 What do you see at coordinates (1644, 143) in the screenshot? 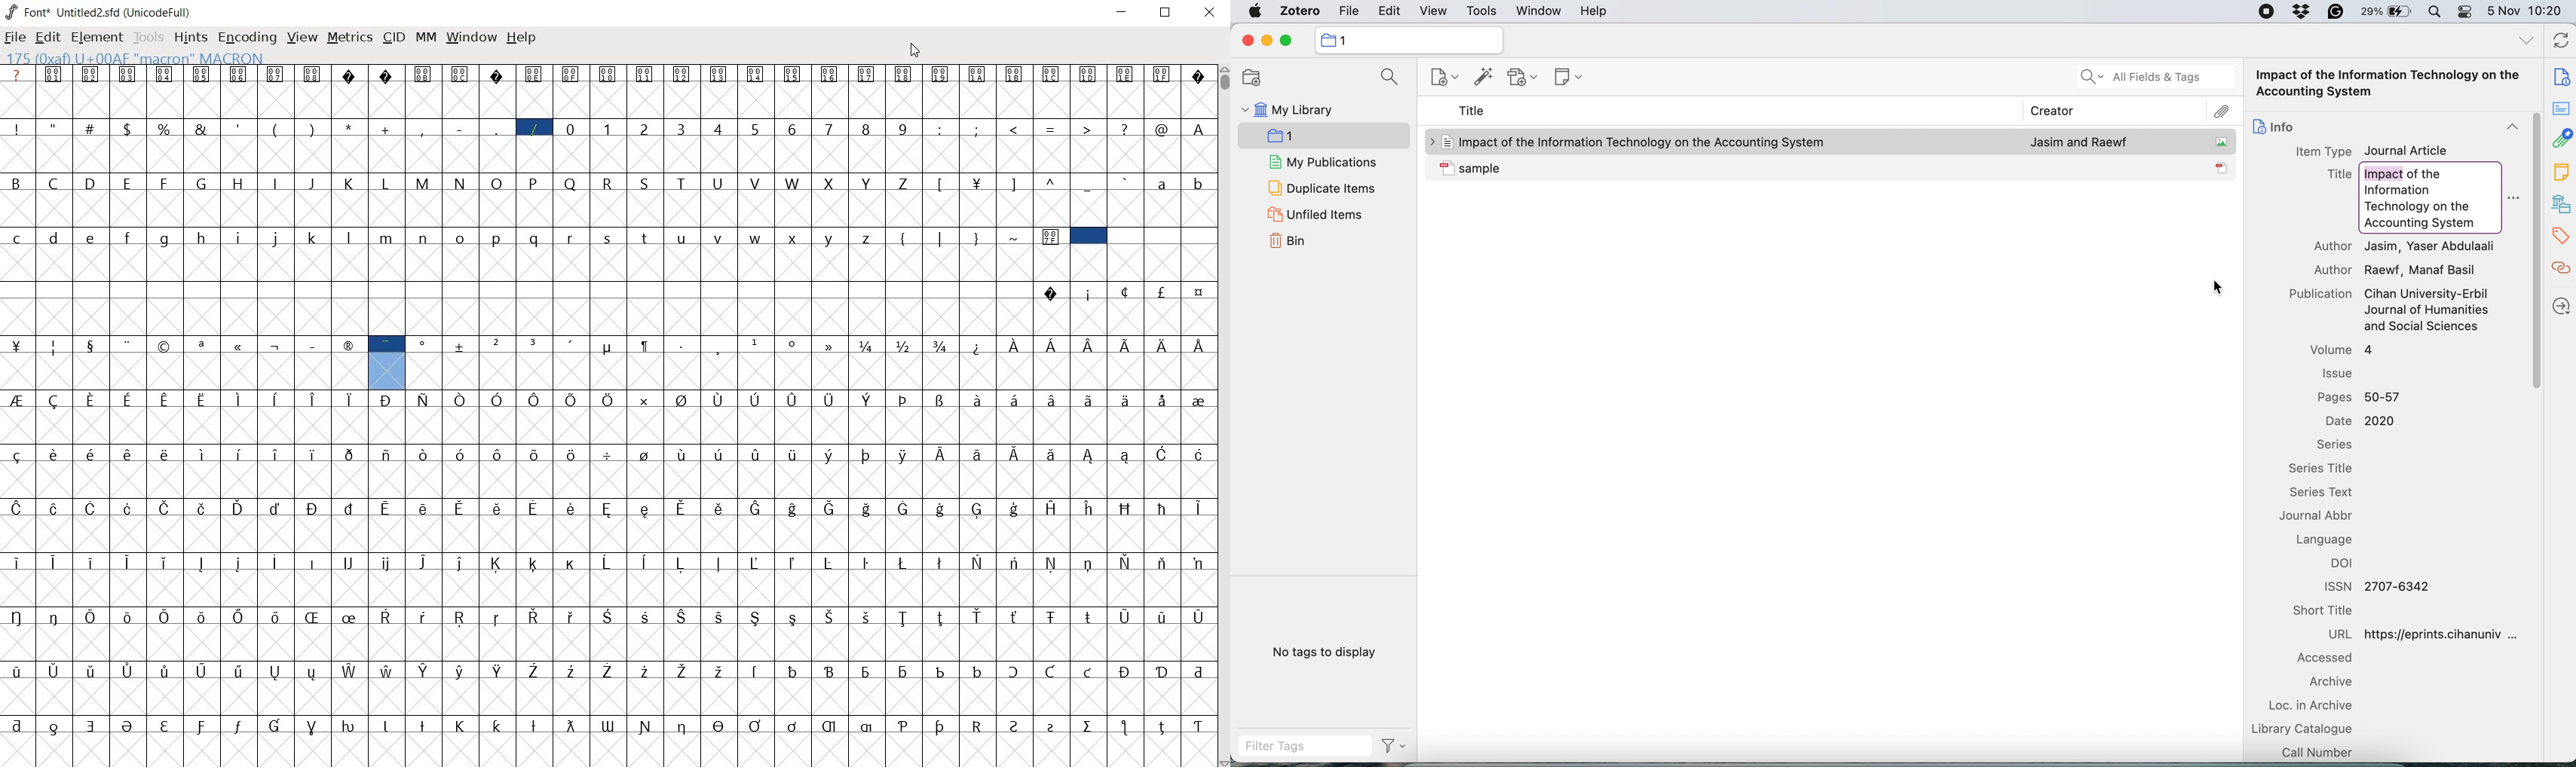
I see `Impact of the Information Technology on the Accounting System` at bounding box center [1644, 143].